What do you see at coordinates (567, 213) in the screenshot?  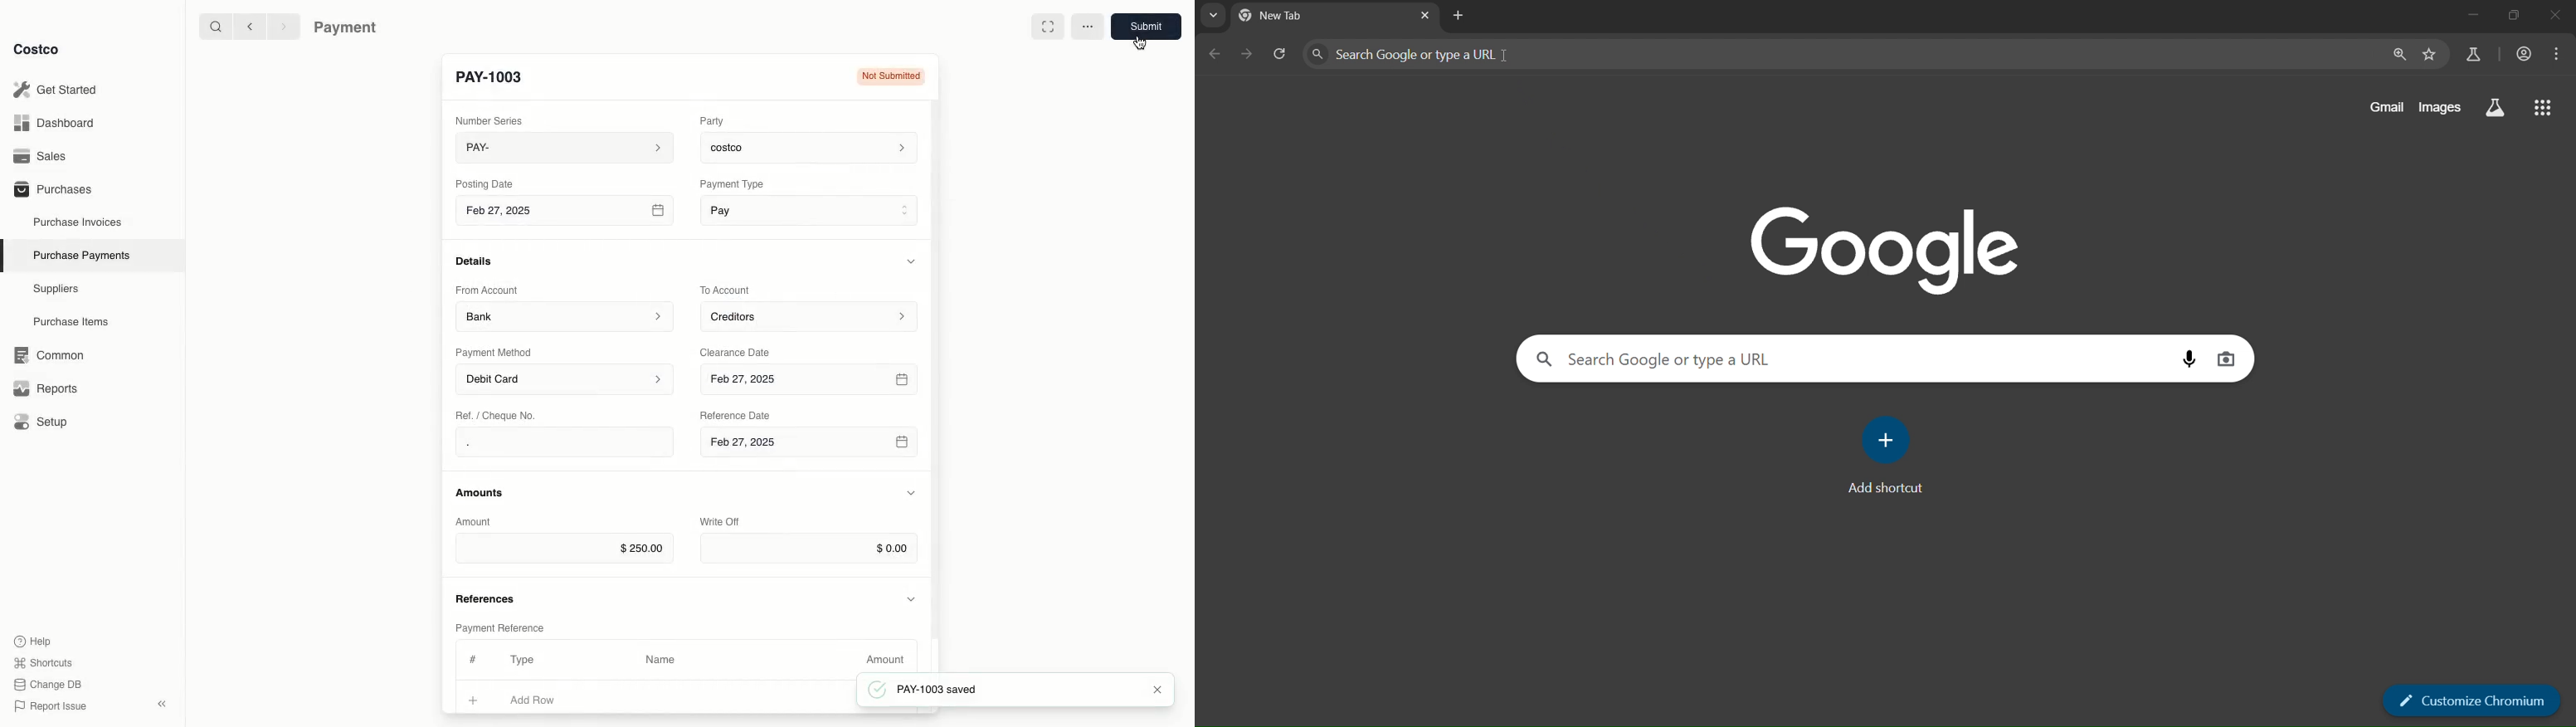 I see `Feb 27, 2025` at bounding box center [567, 213].